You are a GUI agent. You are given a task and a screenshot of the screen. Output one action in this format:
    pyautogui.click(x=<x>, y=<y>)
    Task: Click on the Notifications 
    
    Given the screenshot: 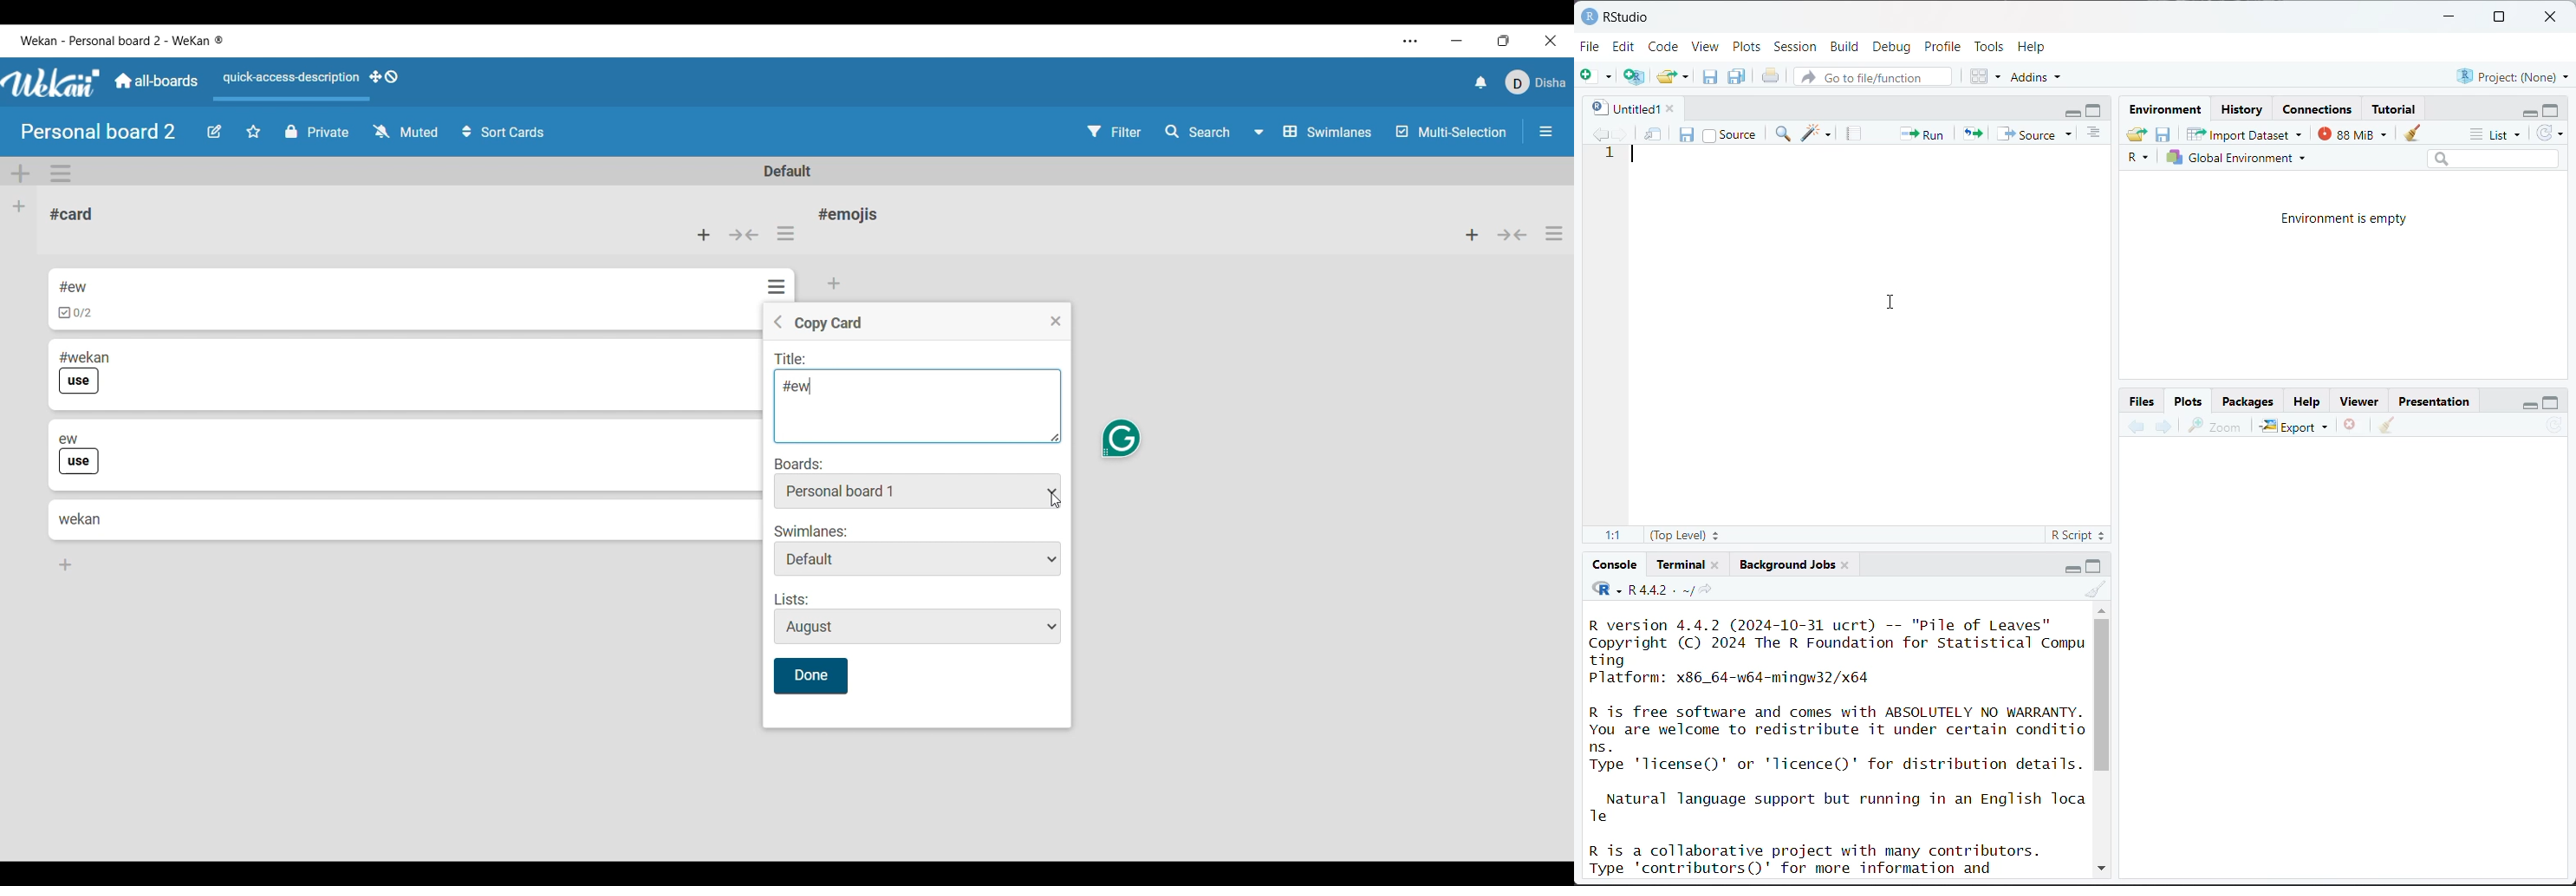 What is the action you would take?
    pyautogui.click(x=1481, y=82)
    